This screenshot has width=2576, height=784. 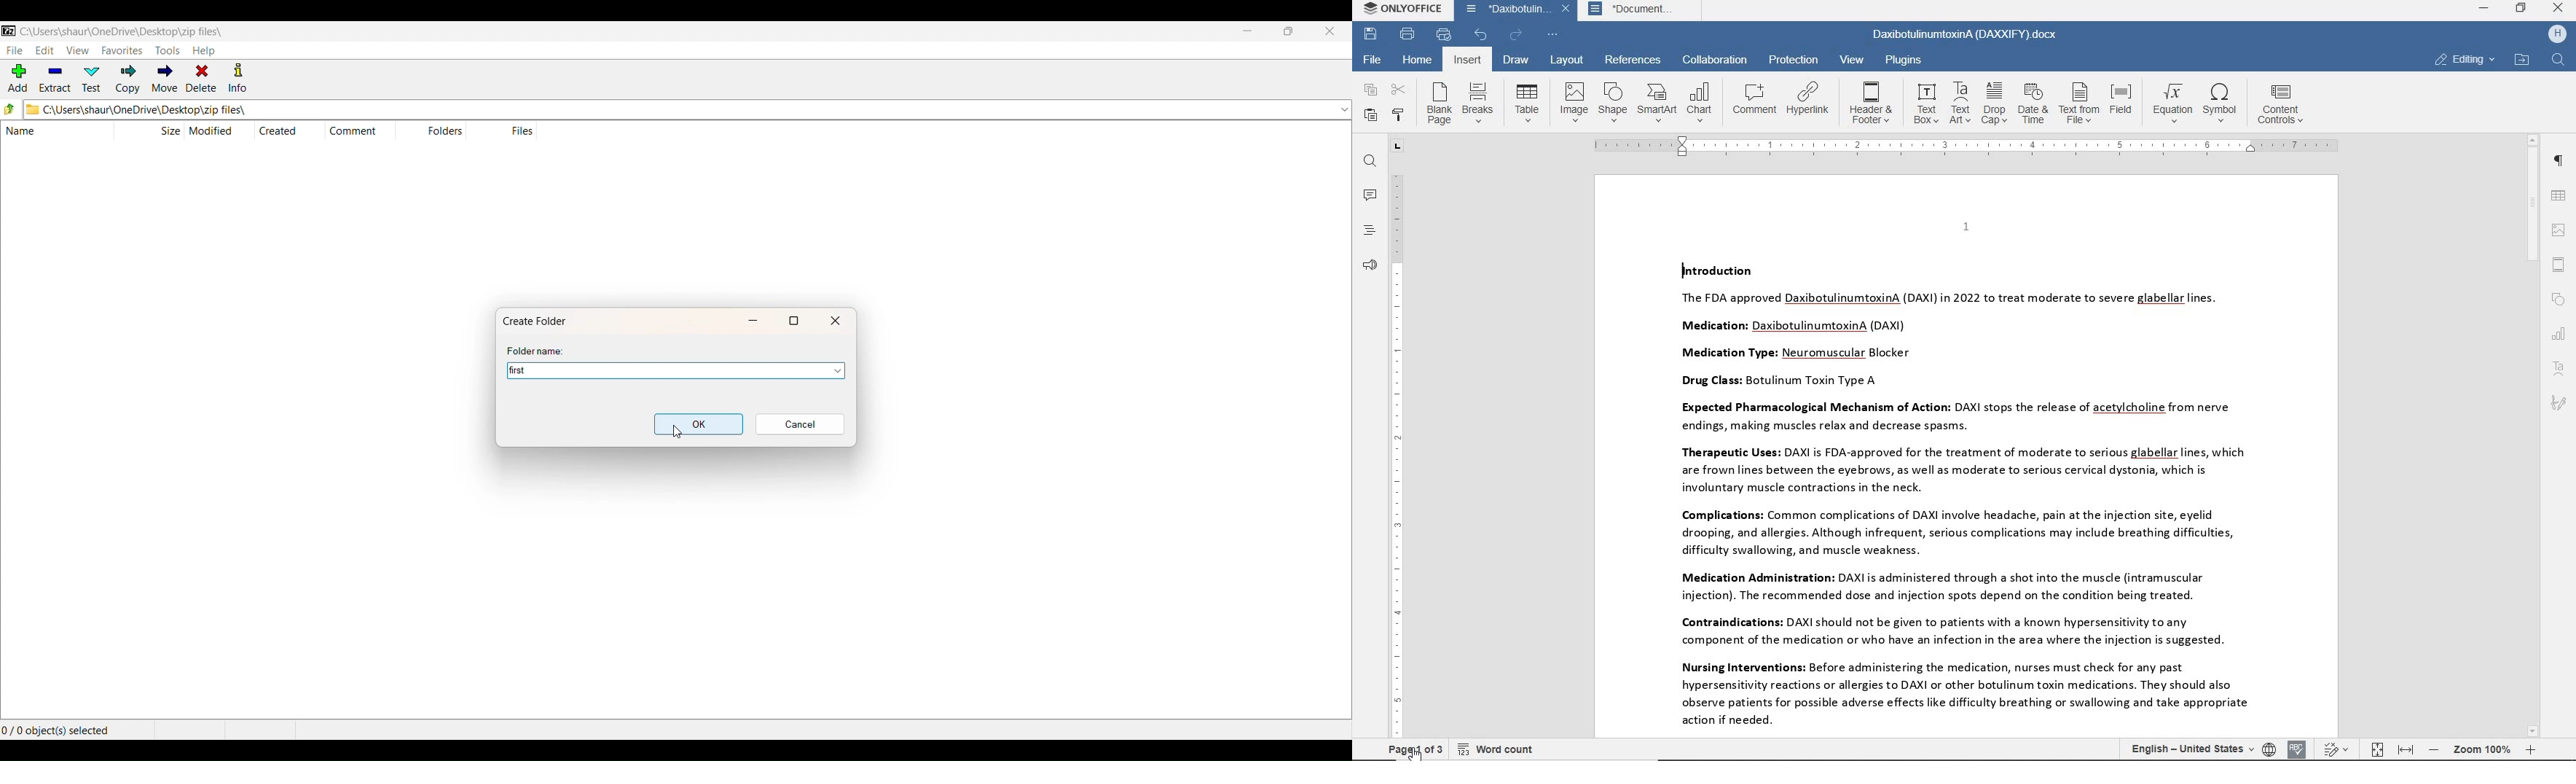 I want to click on track changes, so click(x=2335, y=750).